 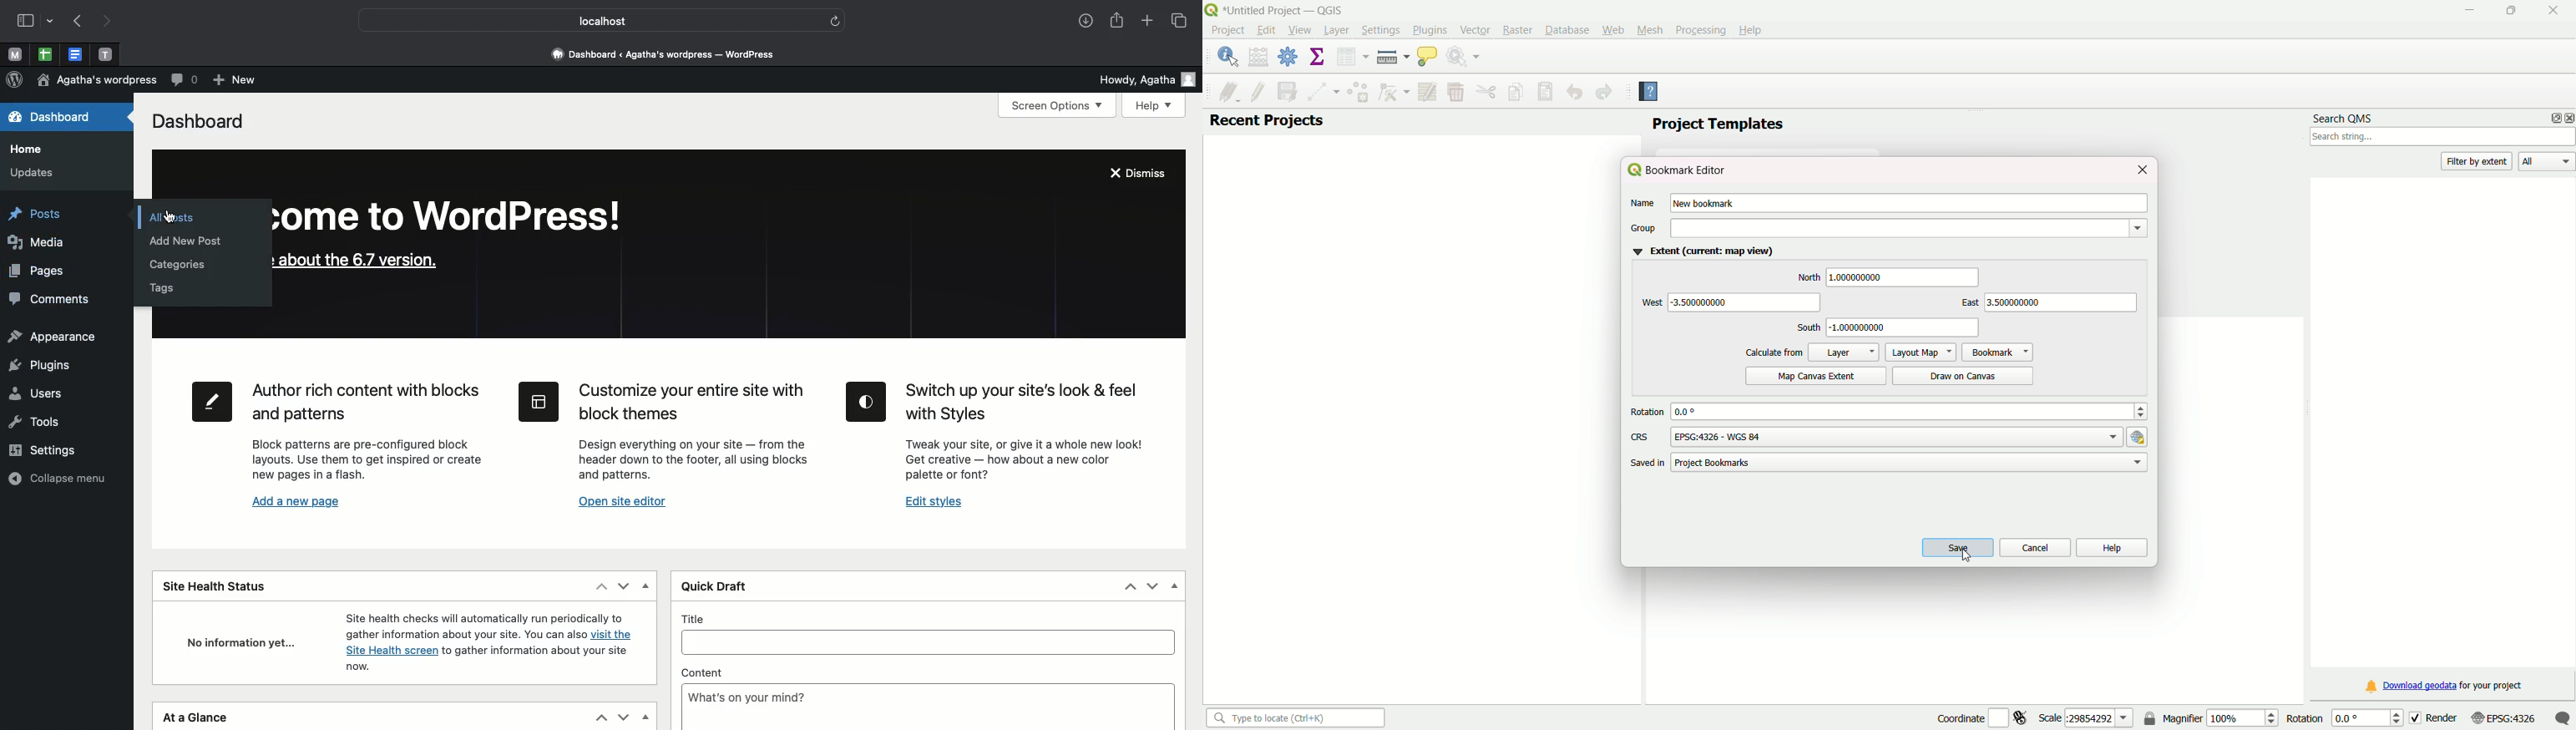 What do you see at coordinates (52, 450) in the screenshot?
I see `Settings` at bounding box center [52, 450].